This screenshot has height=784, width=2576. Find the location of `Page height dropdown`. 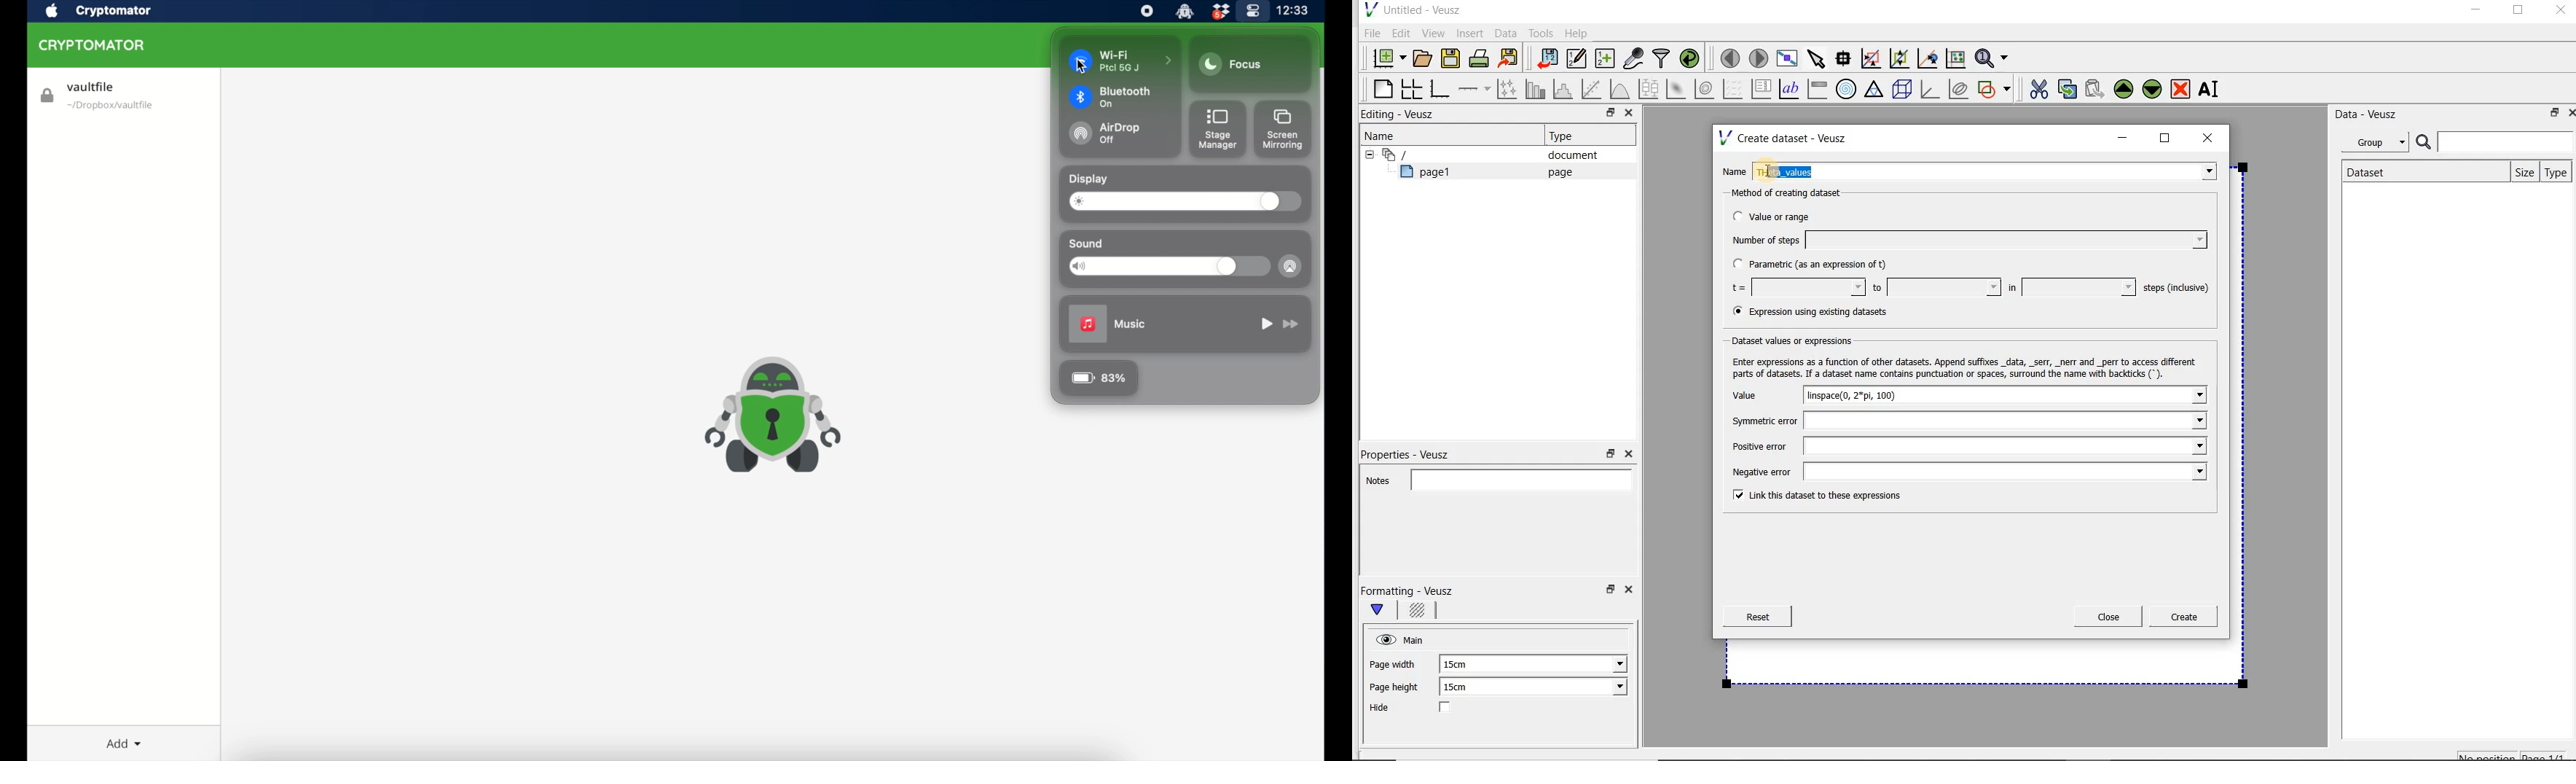

Page height dropdown is located at coordinates (1610, 688).